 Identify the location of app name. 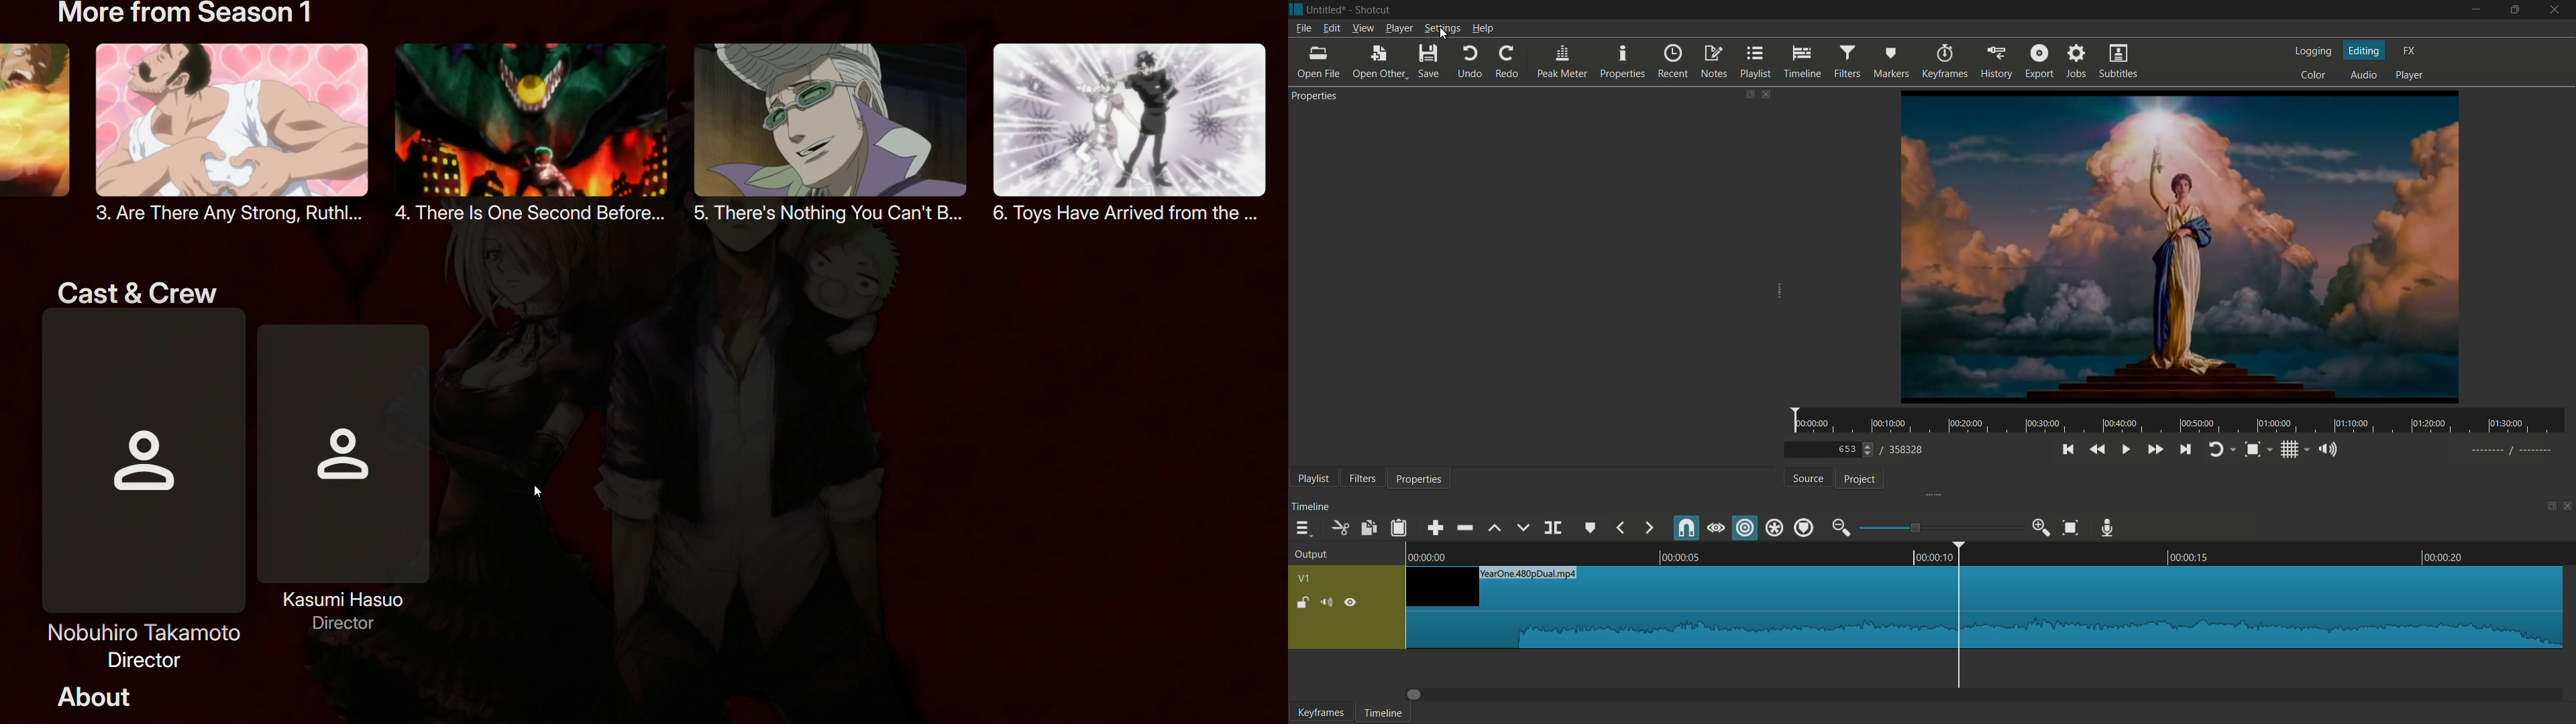
(1372, 11).